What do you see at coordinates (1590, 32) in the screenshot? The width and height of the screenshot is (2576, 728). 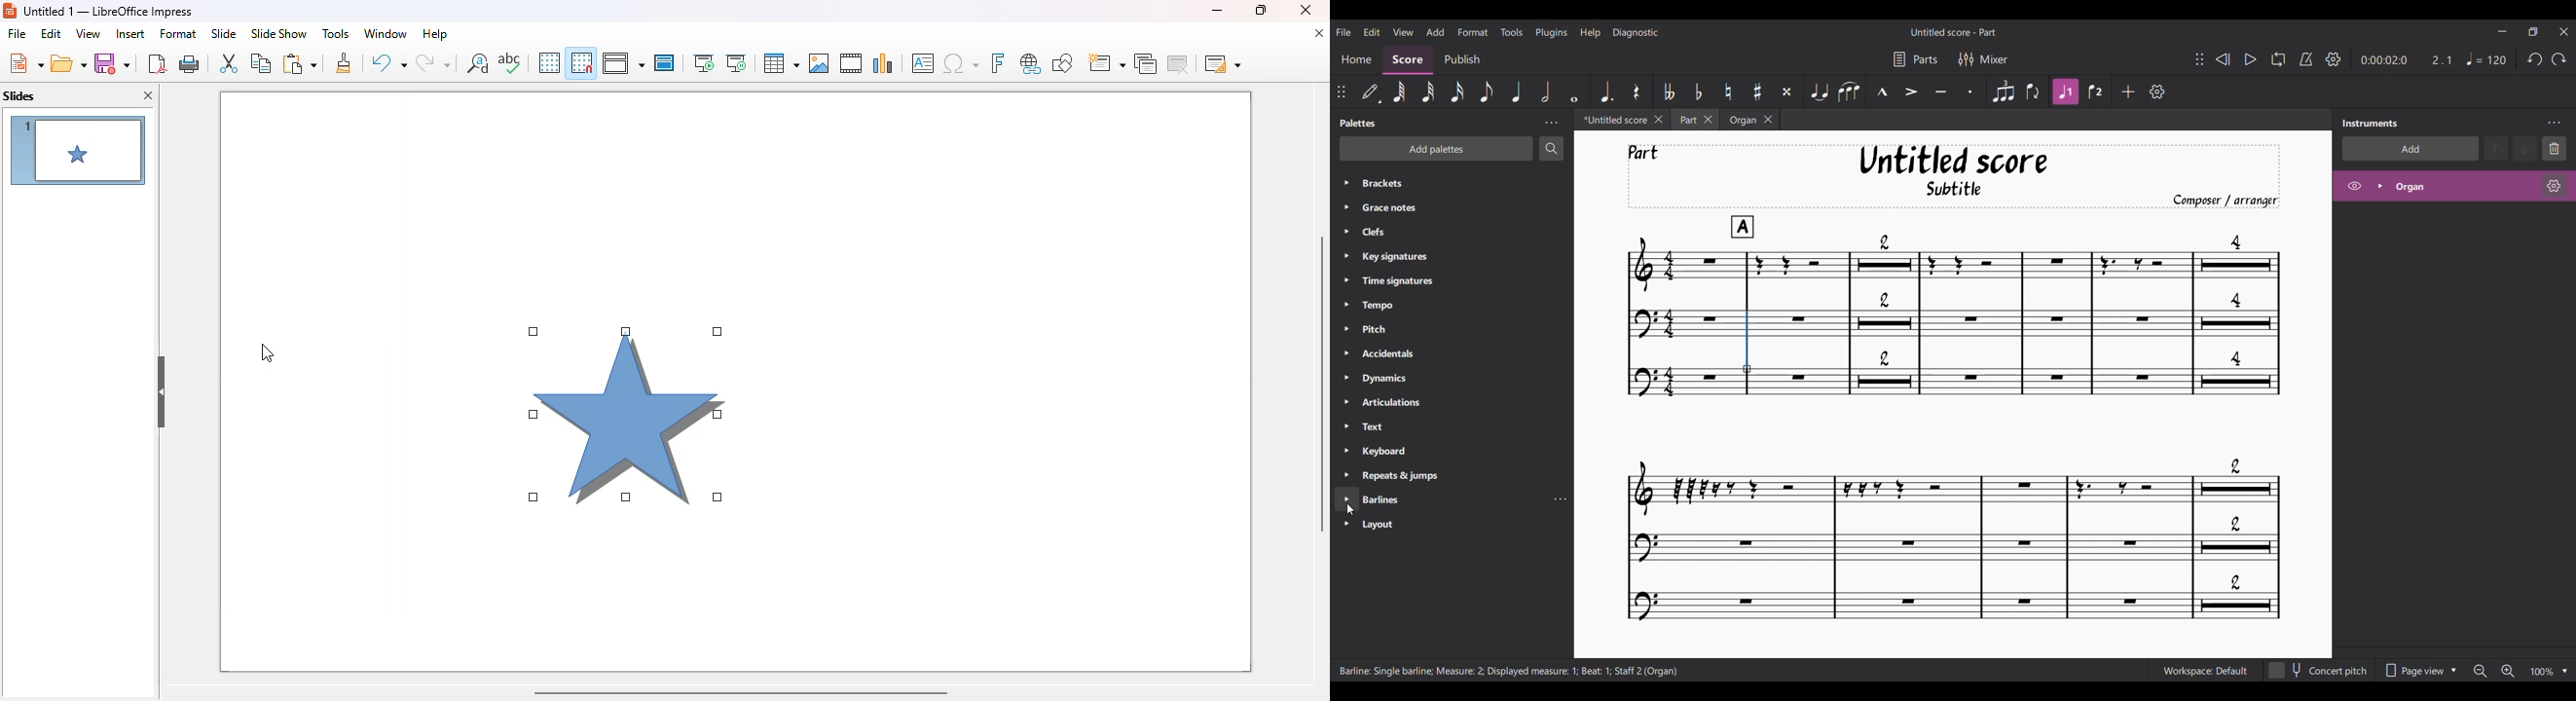 I see `Help menu` at bounding box center [1590, 32].